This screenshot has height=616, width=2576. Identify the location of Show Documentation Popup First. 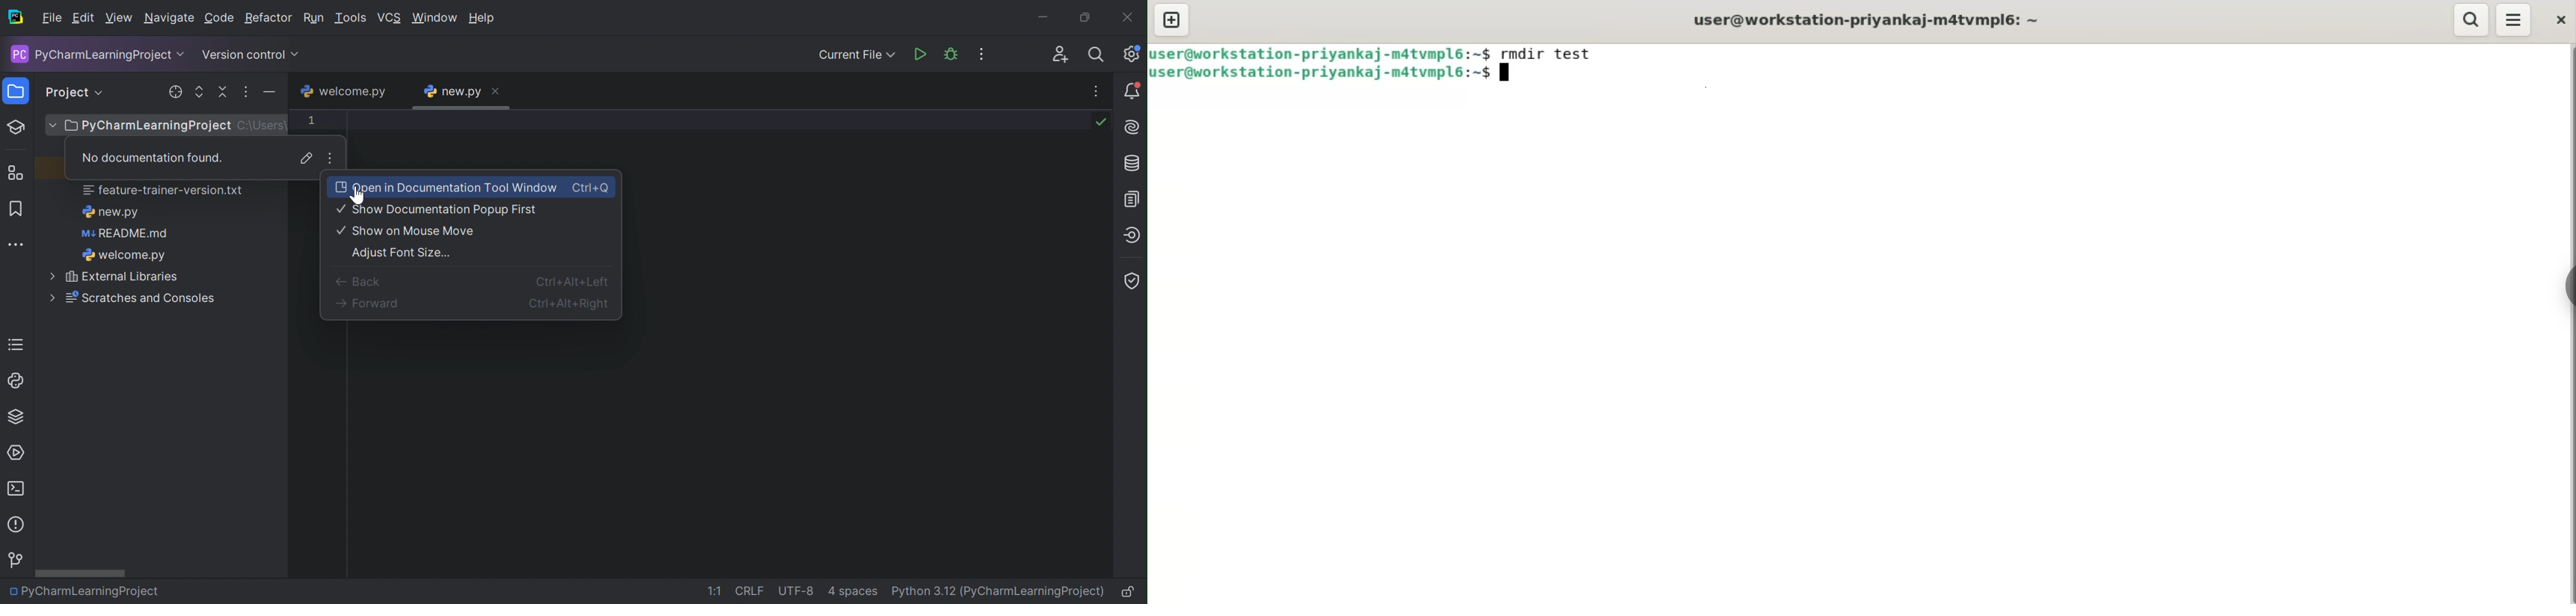
(438, 210).